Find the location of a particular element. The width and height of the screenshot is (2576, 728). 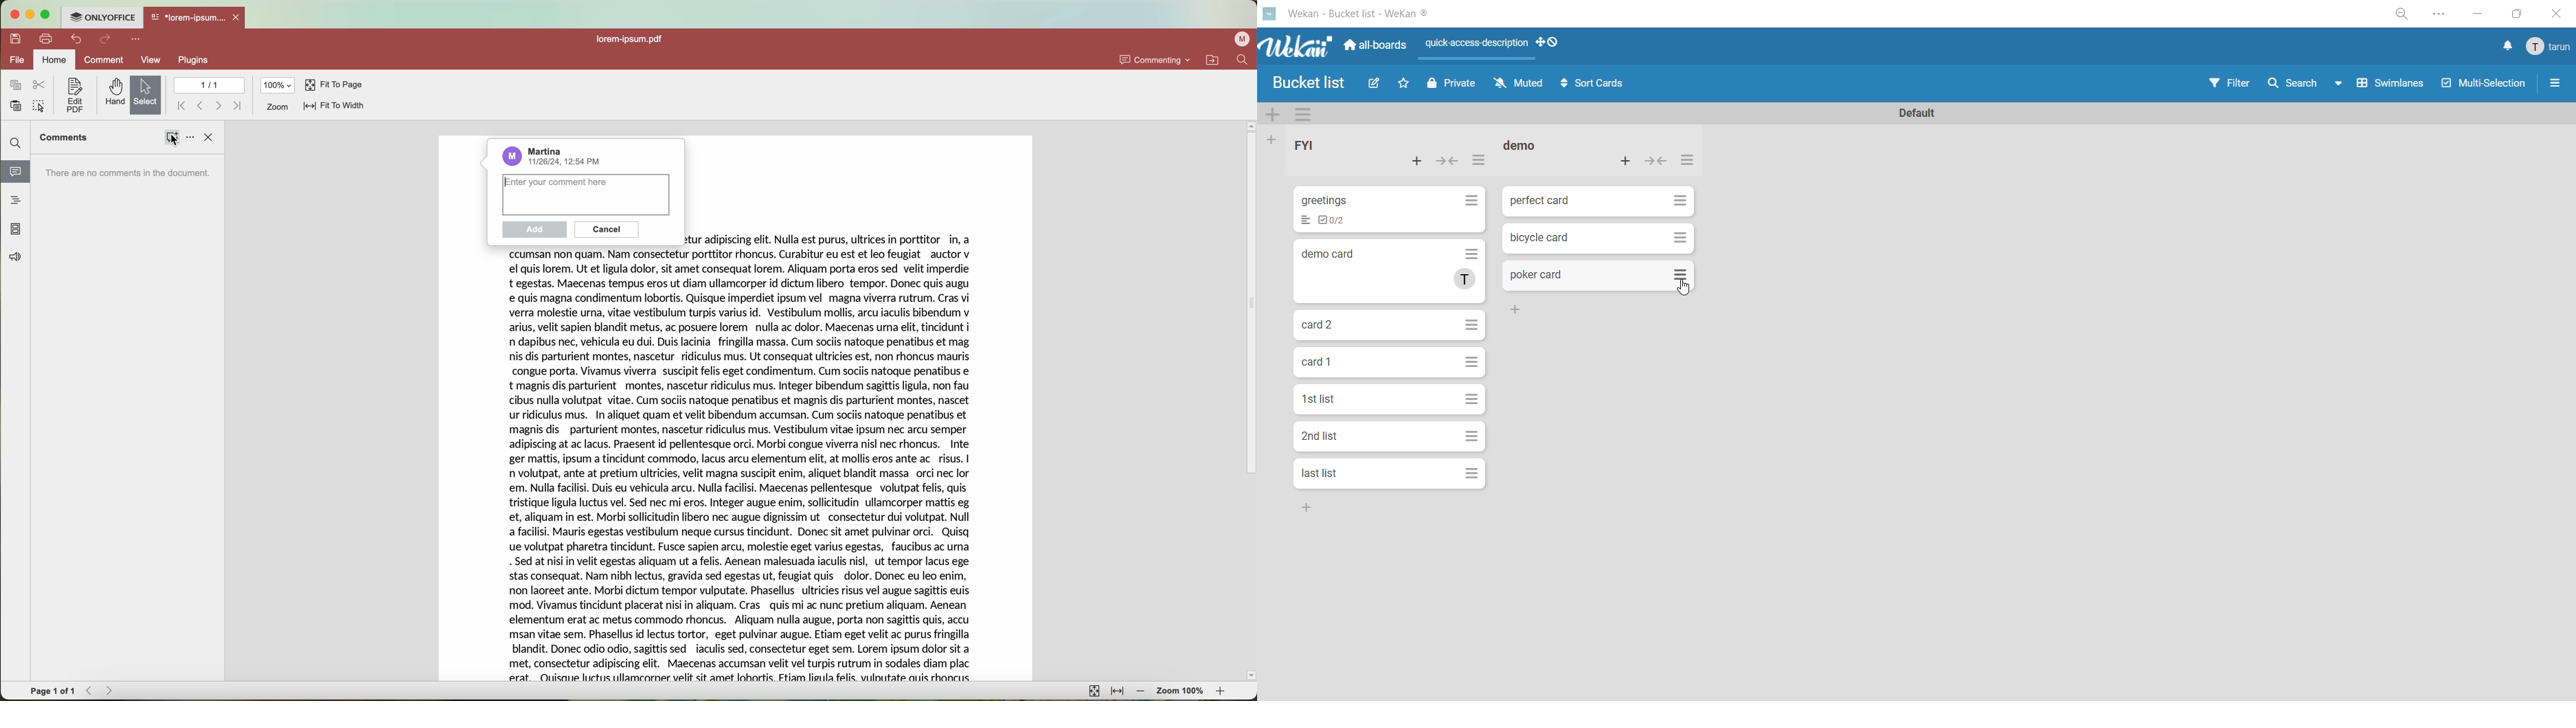

cancel button is located at coordinates (606, 230).